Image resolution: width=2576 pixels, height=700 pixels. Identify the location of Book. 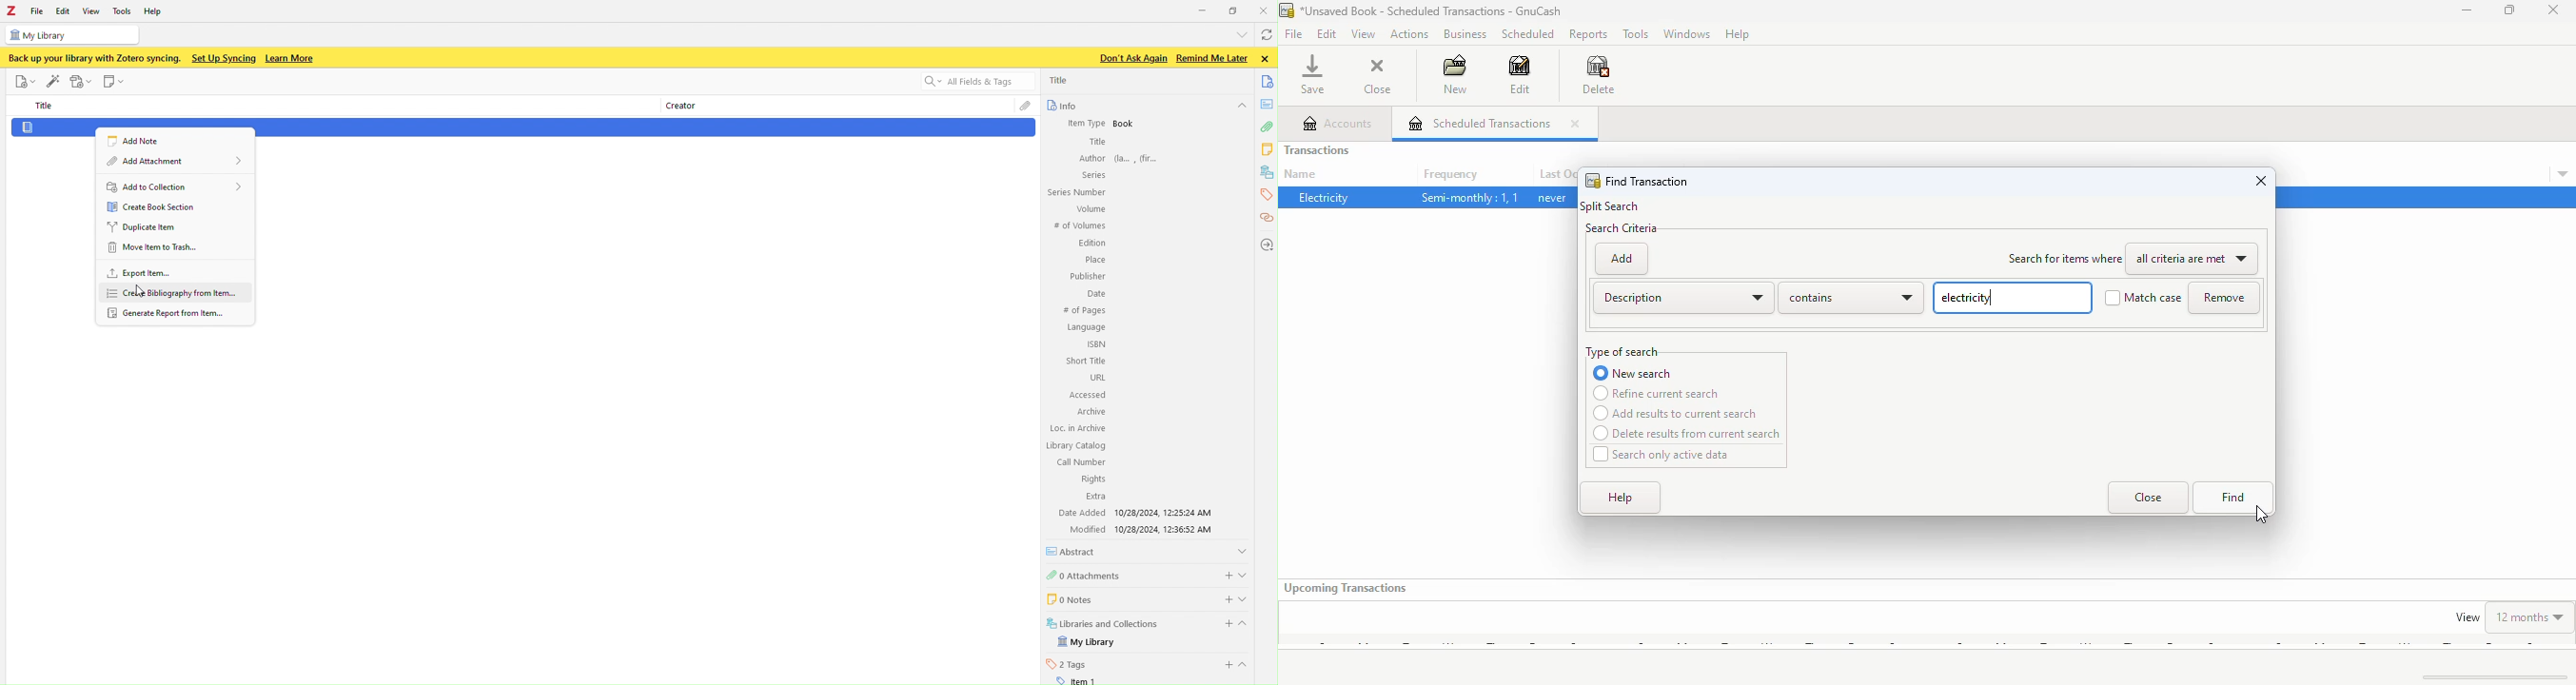
(1124, 124).